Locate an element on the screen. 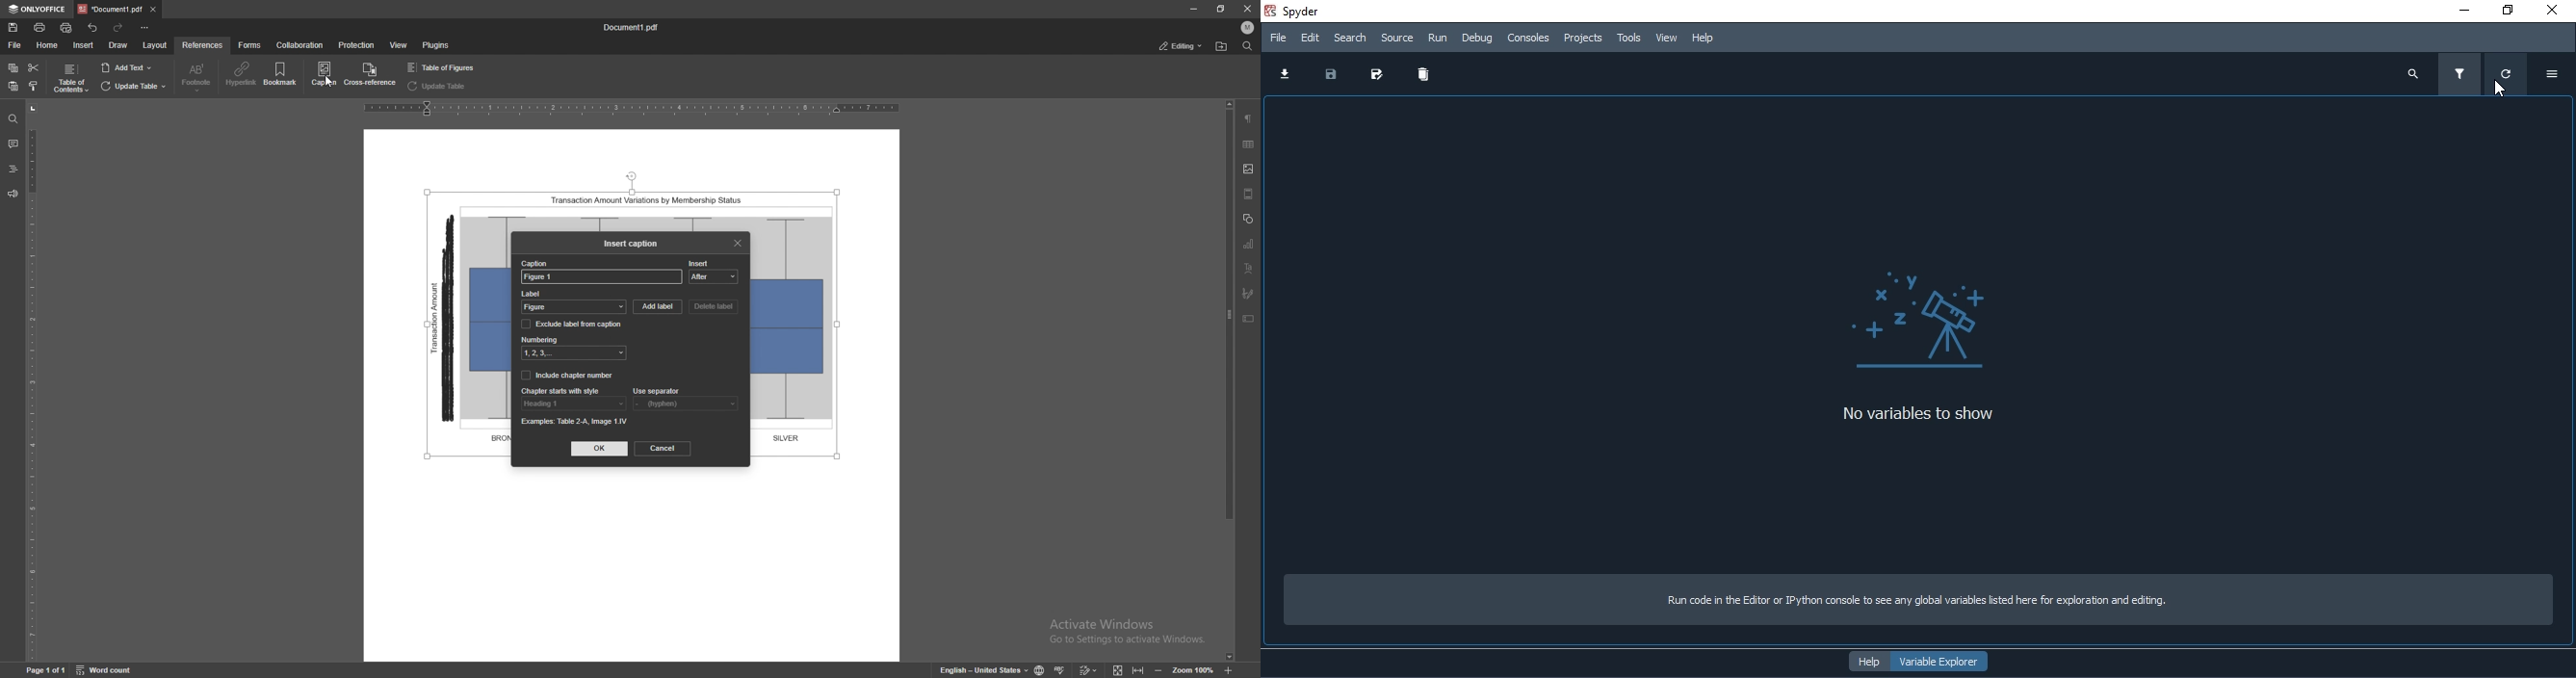 Image resolution: width=2576 pixels, height=700 pixels. print is located at coordinates (39, 27).